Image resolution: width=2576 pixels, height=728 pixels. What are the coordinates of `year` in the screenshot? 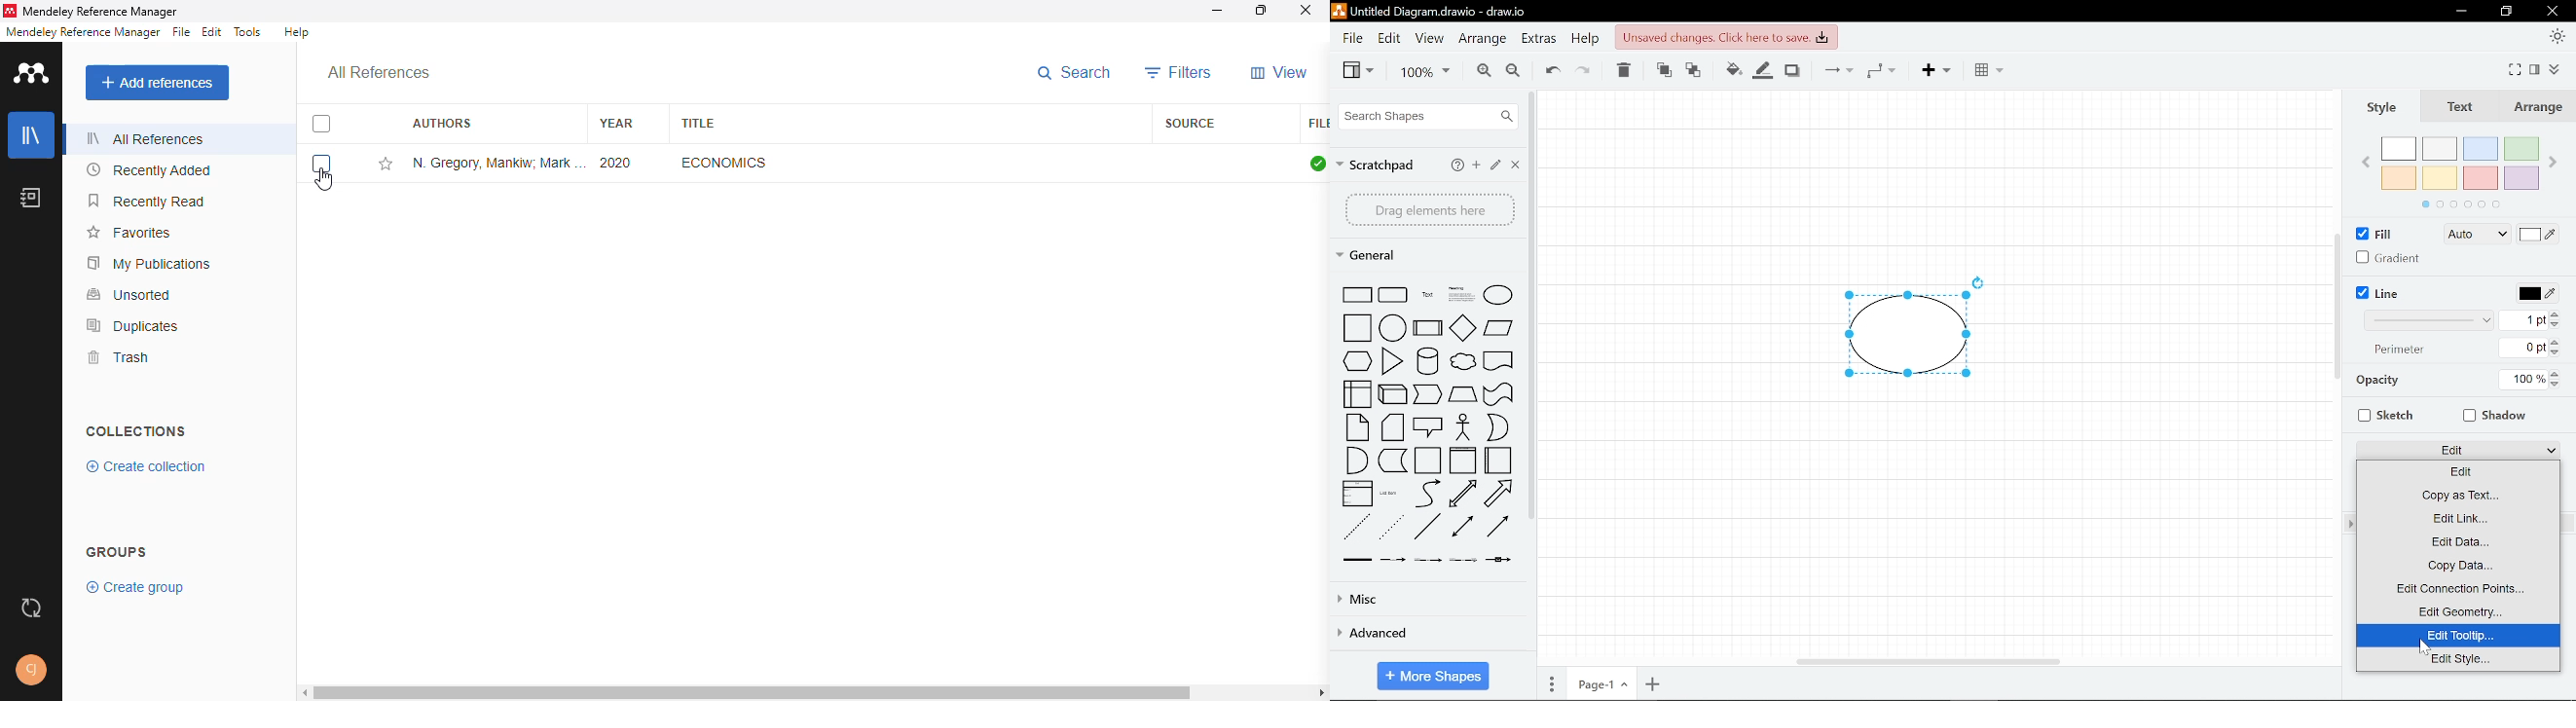 It's located at (616, 124).